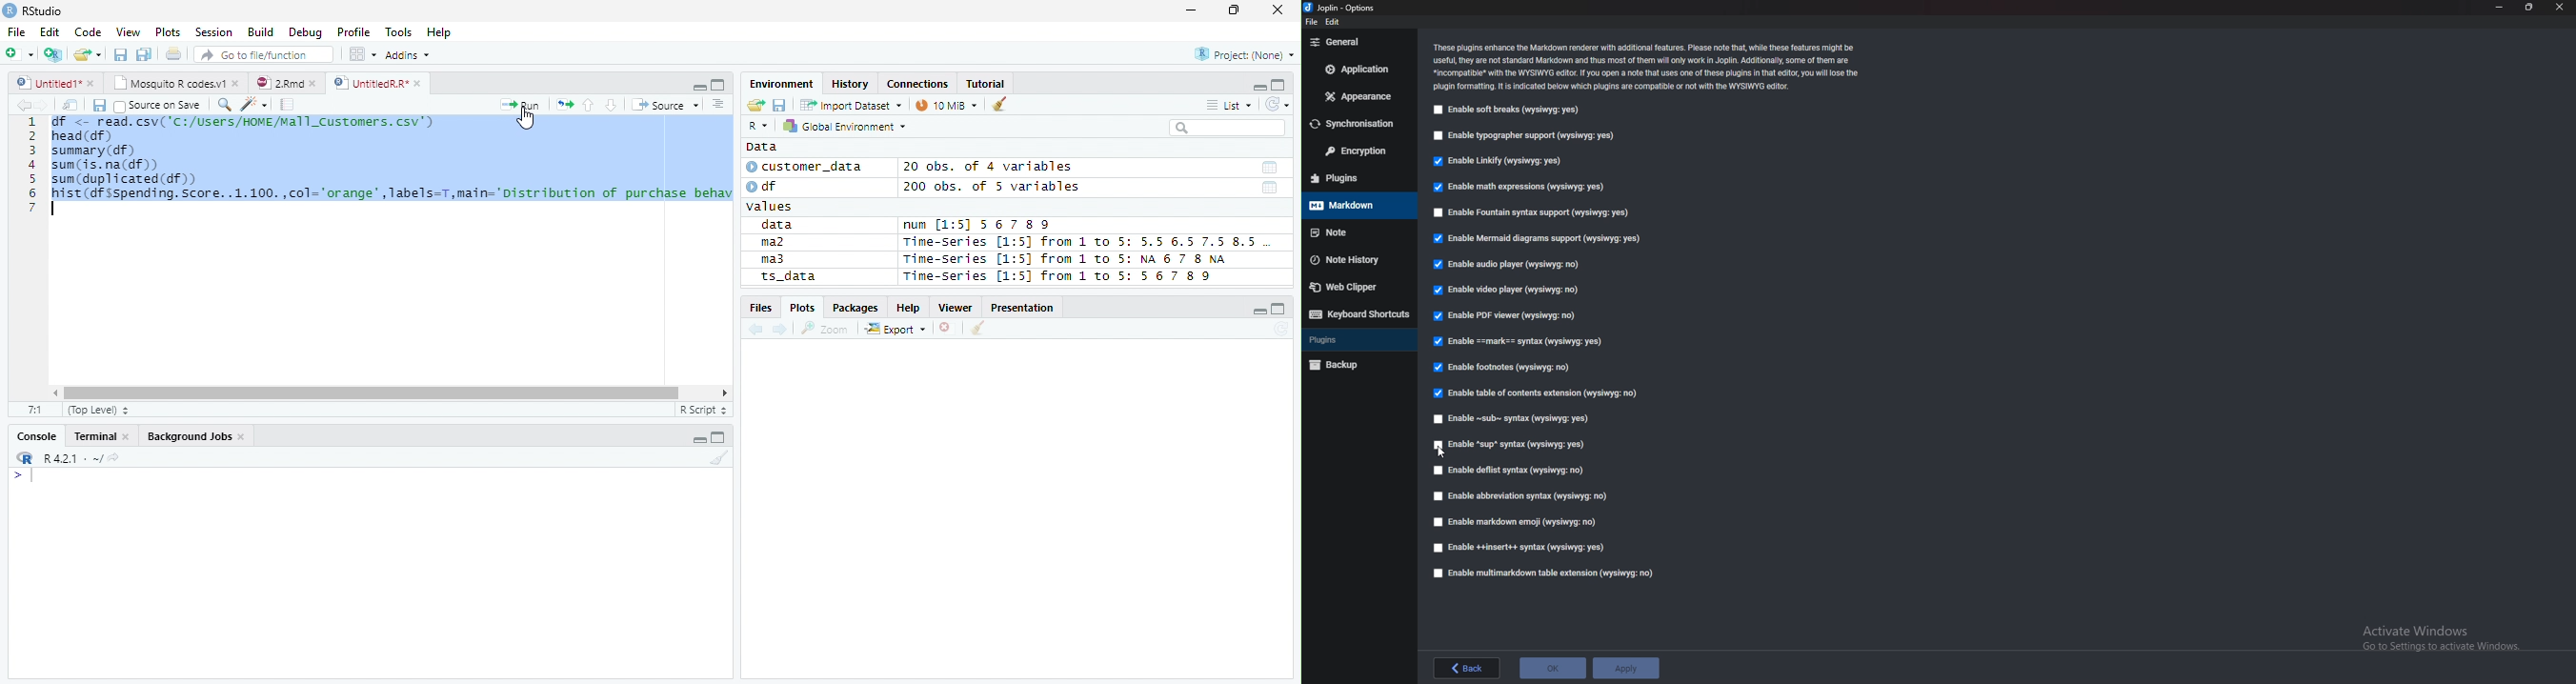  What do you see at coordinates (1511, 471) in the screenshot?
I see `Enable deflist syntax (wysiwyg: no)` at bounding box center [1511, 471].